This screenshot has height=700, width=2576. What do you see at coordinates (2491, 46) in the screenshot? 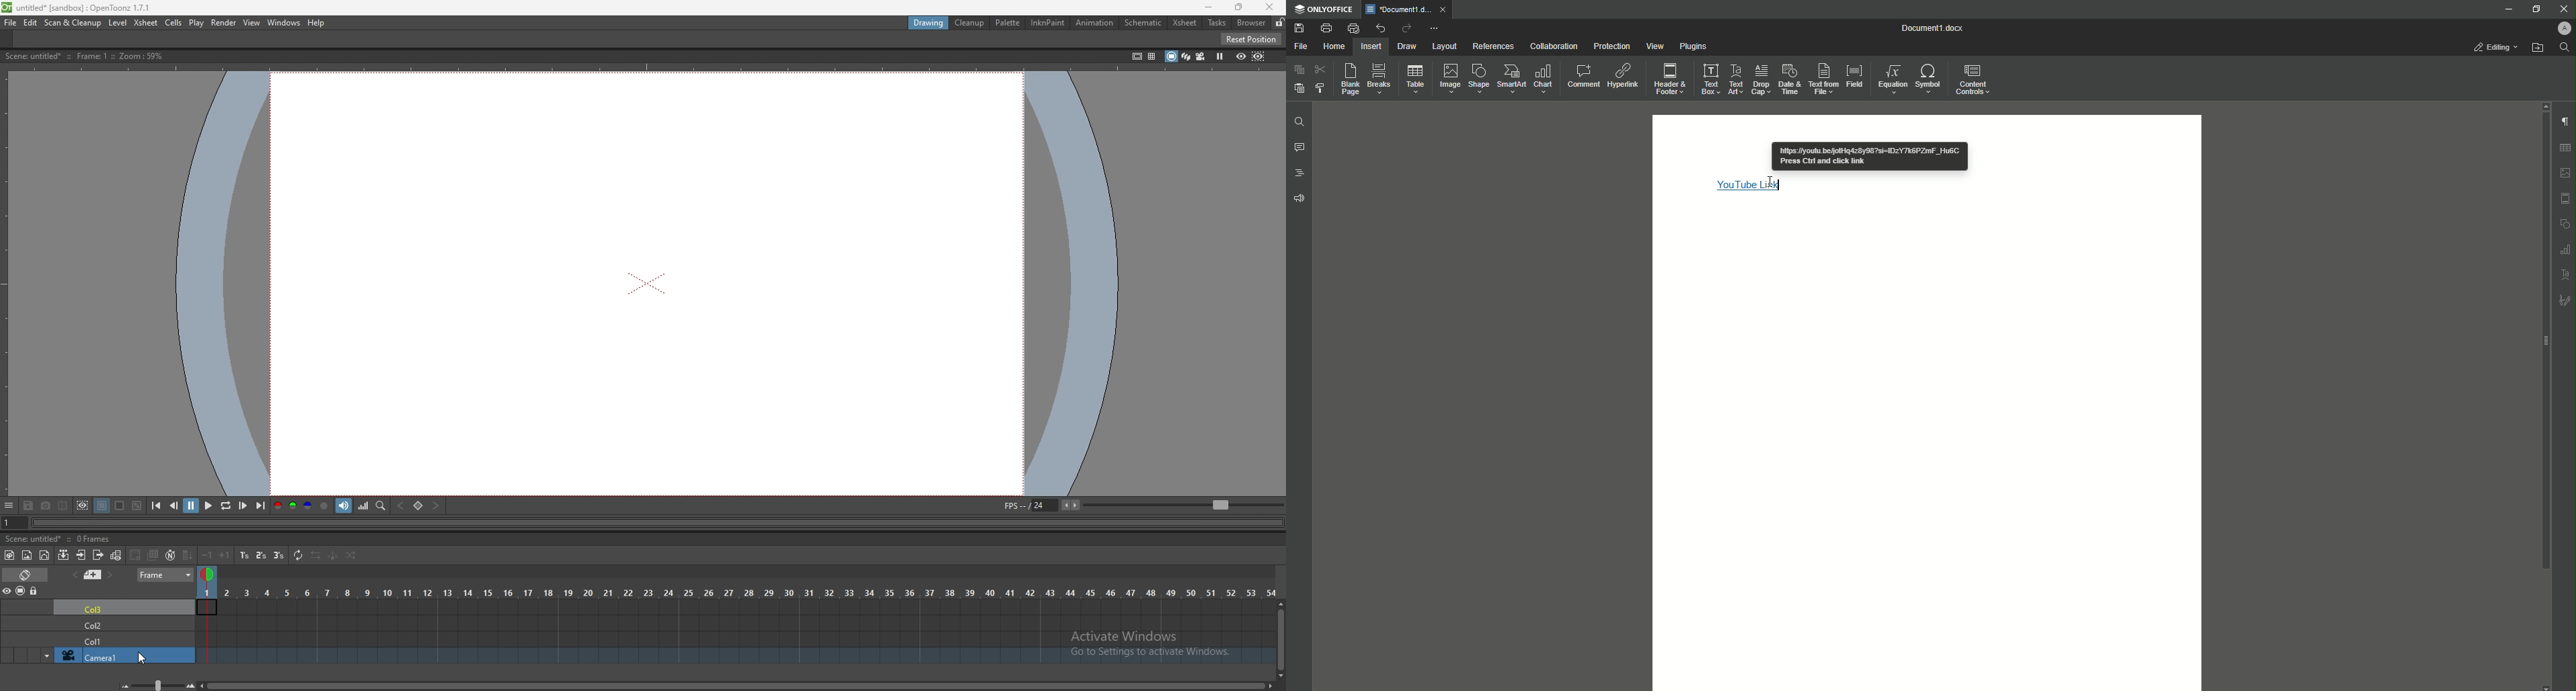
I see `Editing` at bounding box center [2491, 46].